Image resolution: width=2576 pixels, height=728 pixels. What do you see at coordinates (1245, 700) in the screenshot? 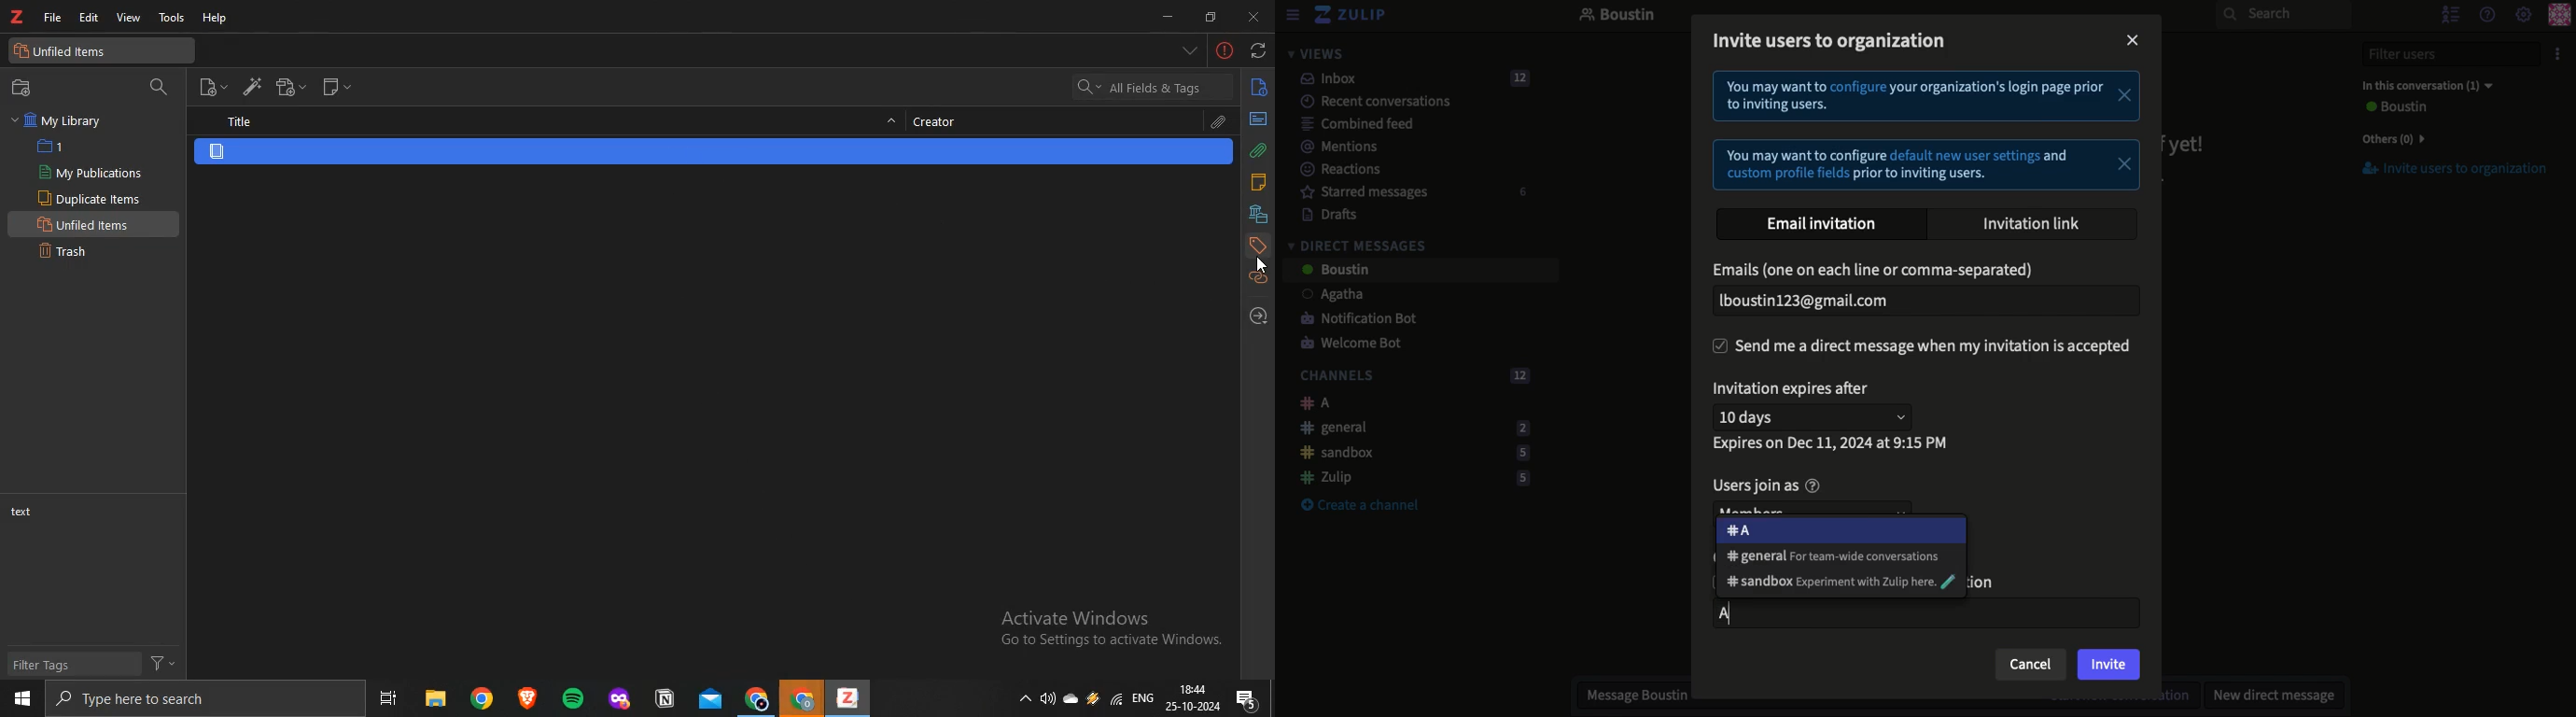
I see `notifications` at bounding box center [1245, 700].